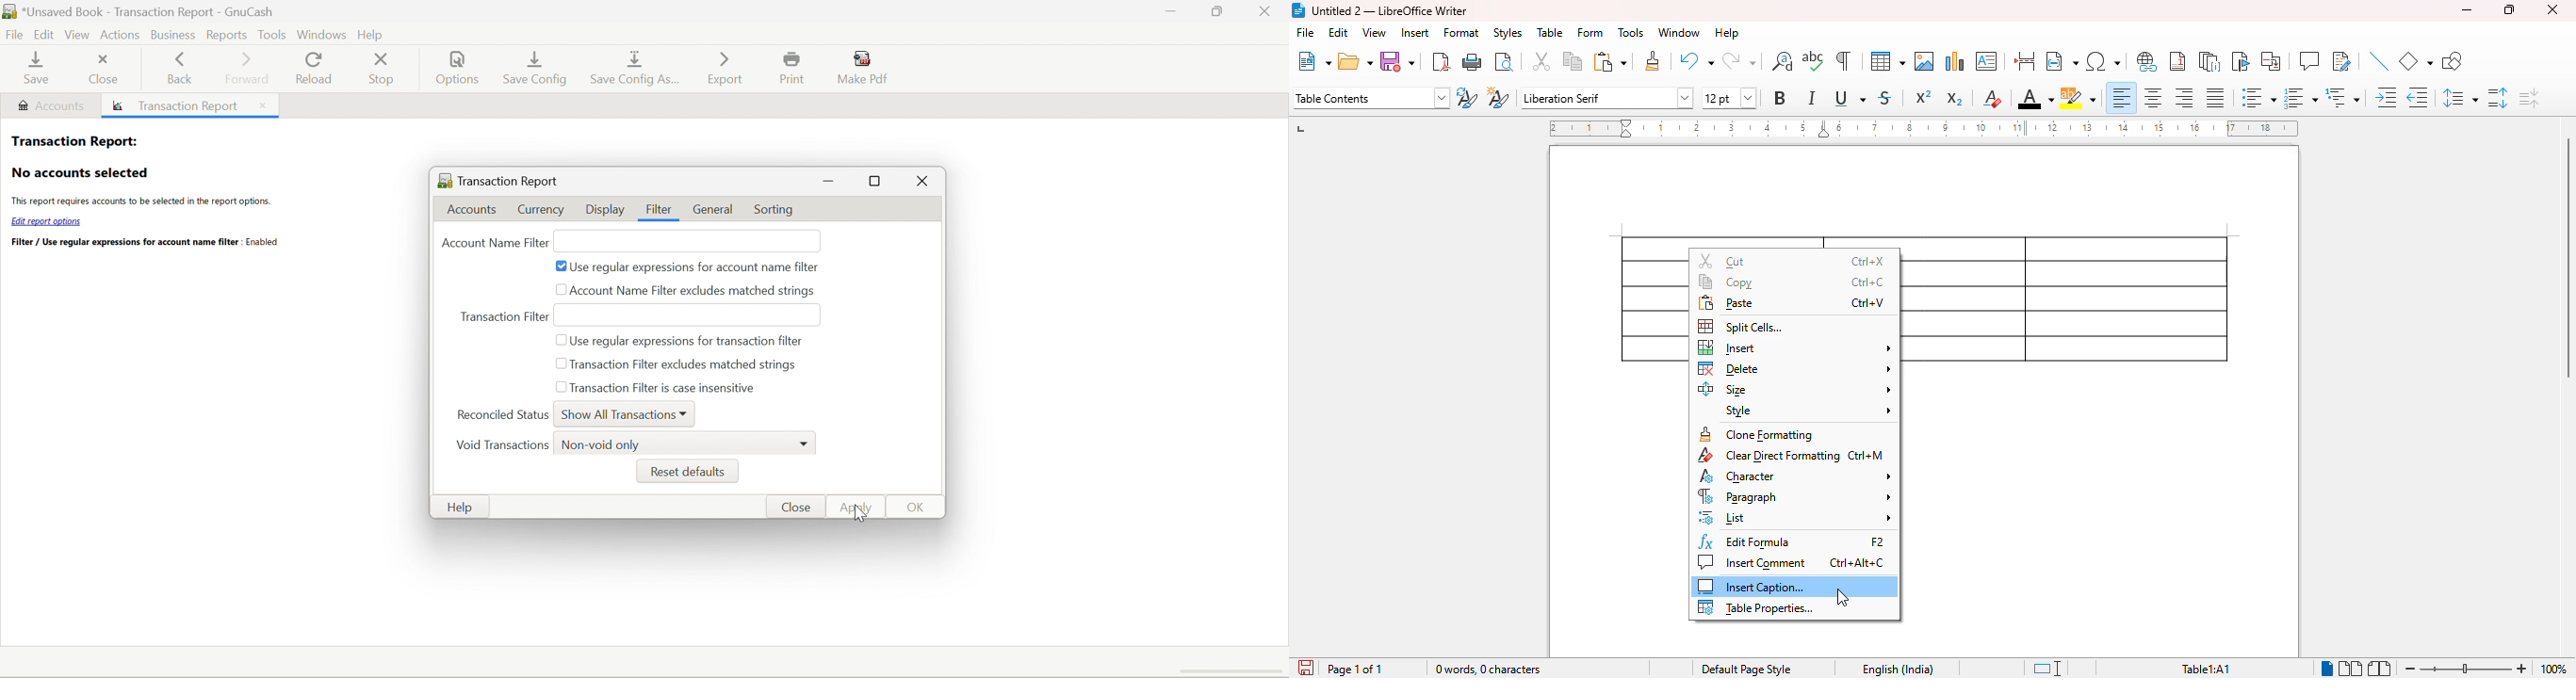 The image size is (2576, 700). I want to click on multi-page view, so click(2352, 669).